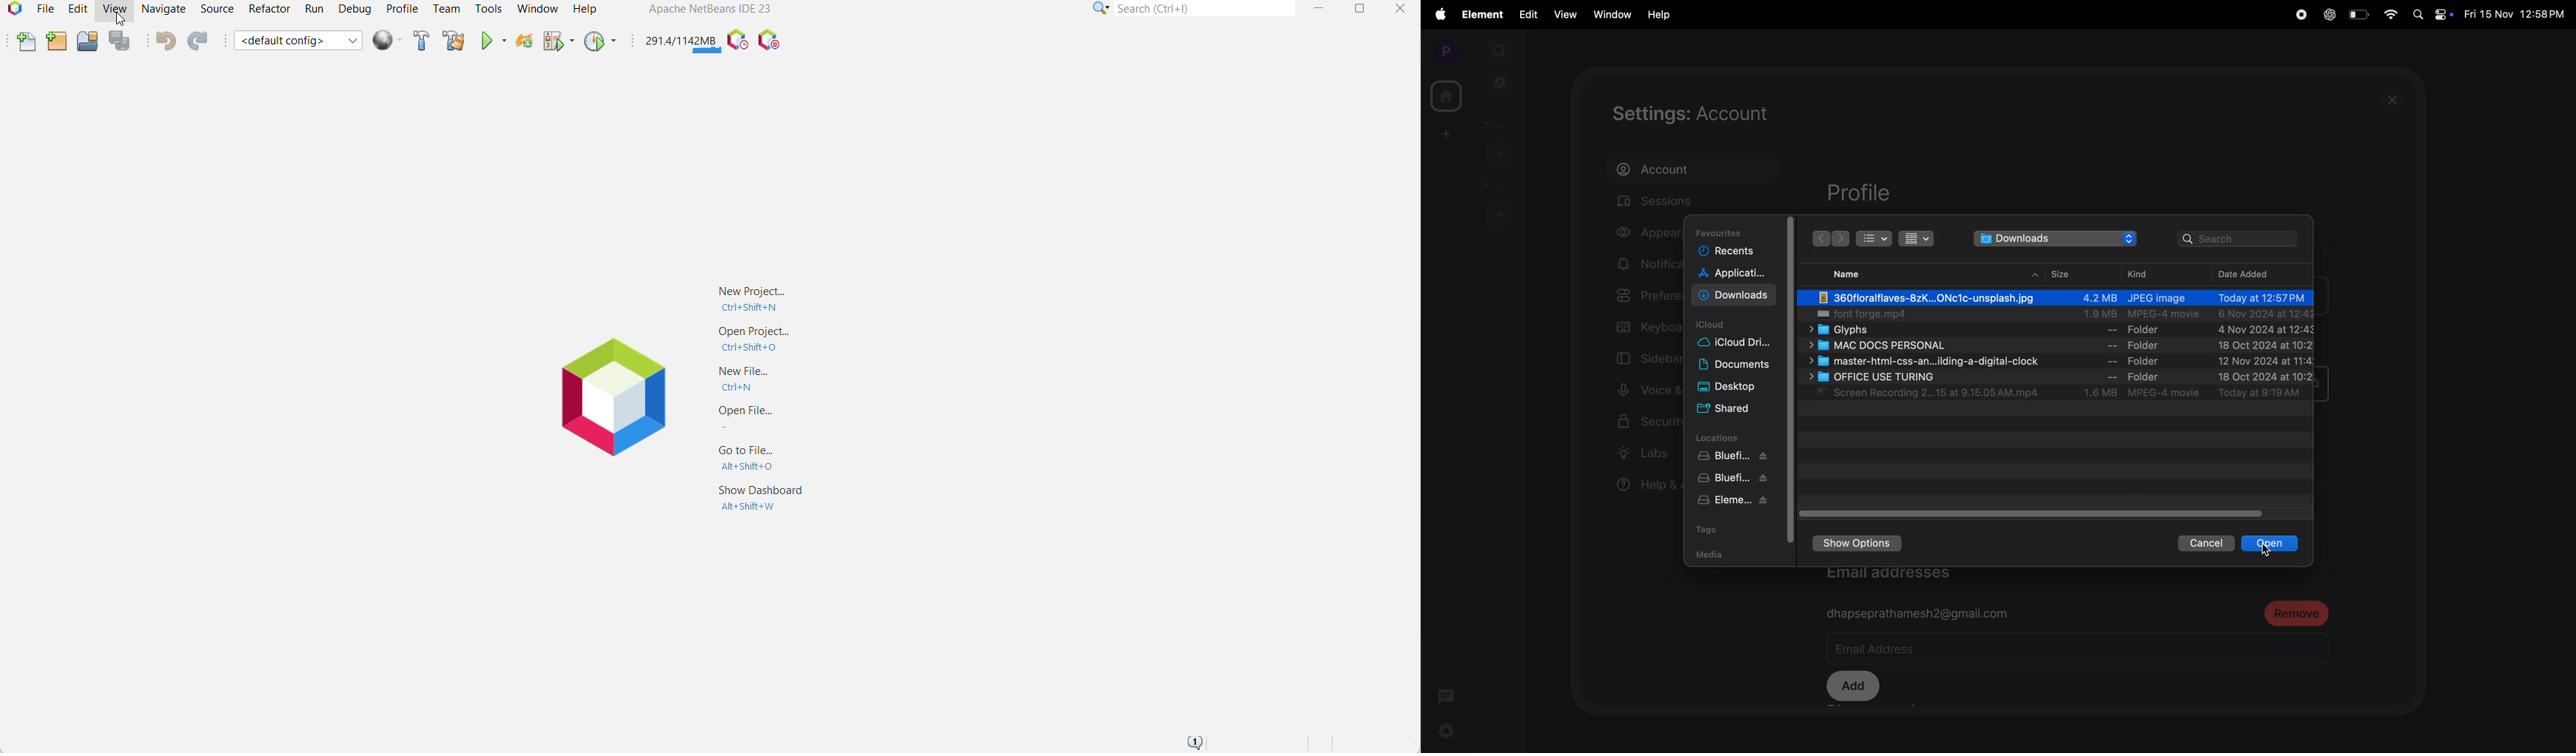 The width and height of the screenshot is (2576, 756). Describe the element at coordinates (1730, 230) in the screenshot. I see `favourites` at that location.